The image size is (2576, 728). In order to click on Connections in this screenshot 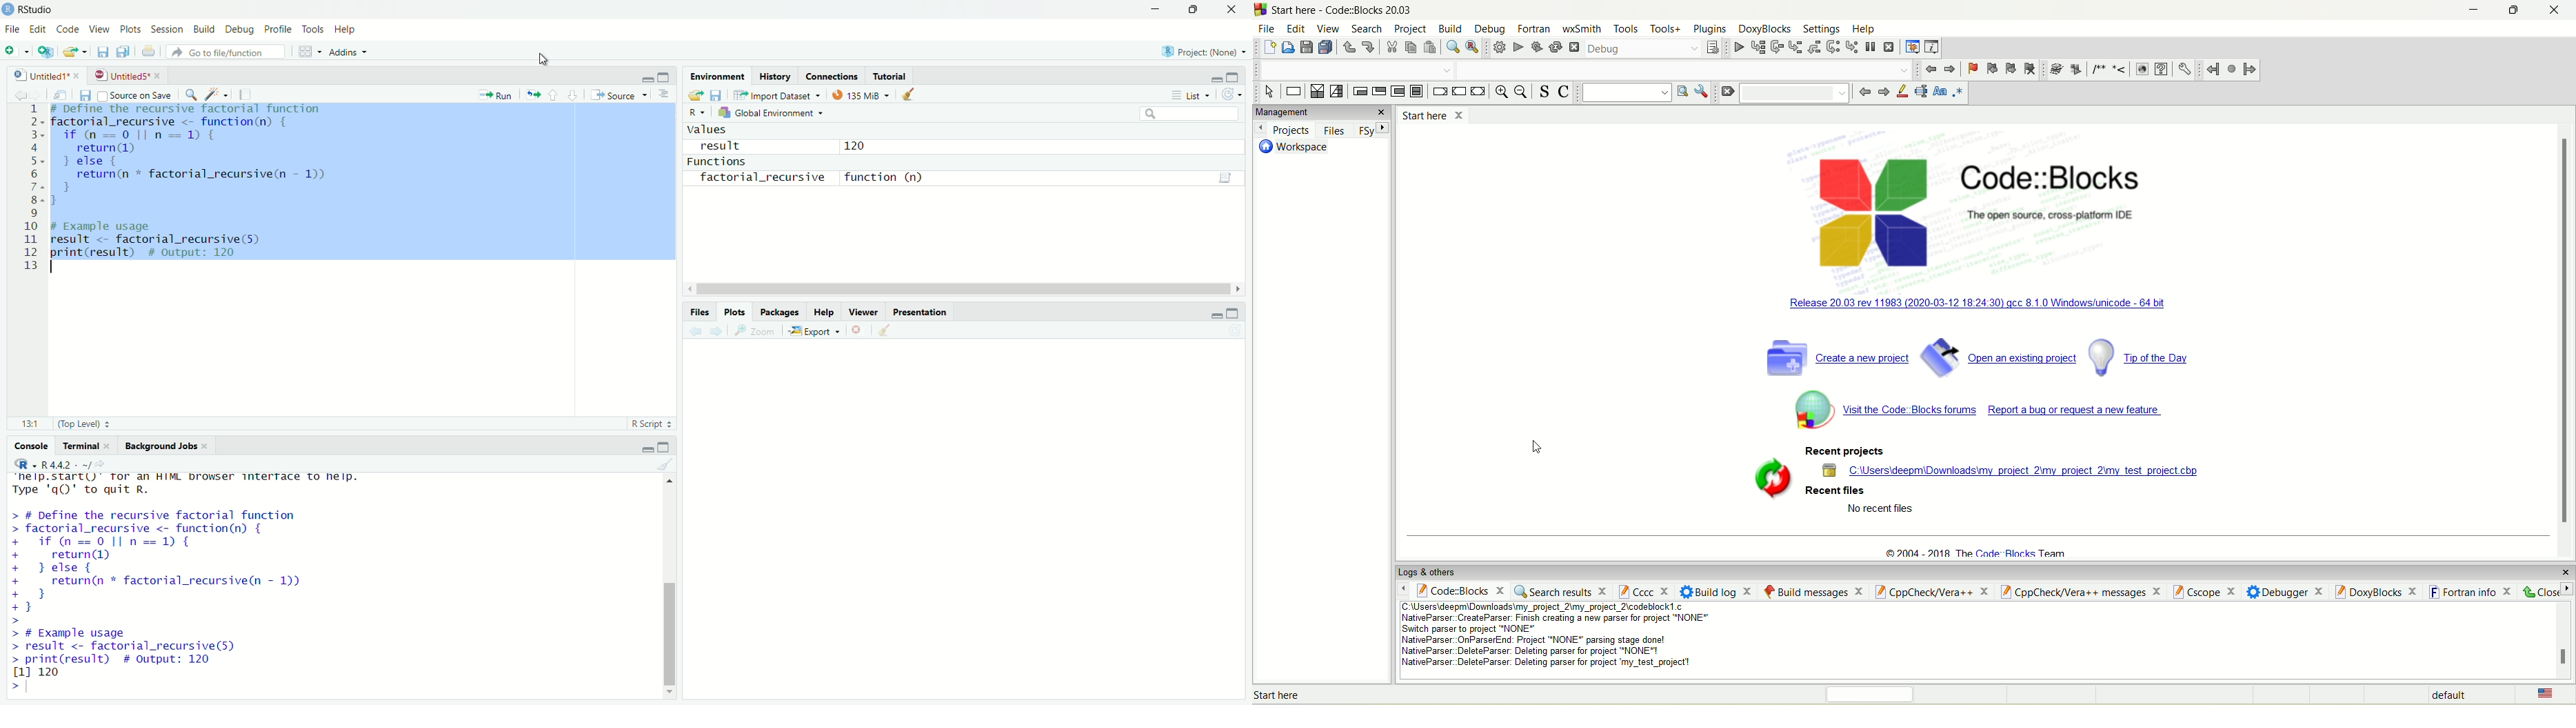, I will do `click(833, 74)`.